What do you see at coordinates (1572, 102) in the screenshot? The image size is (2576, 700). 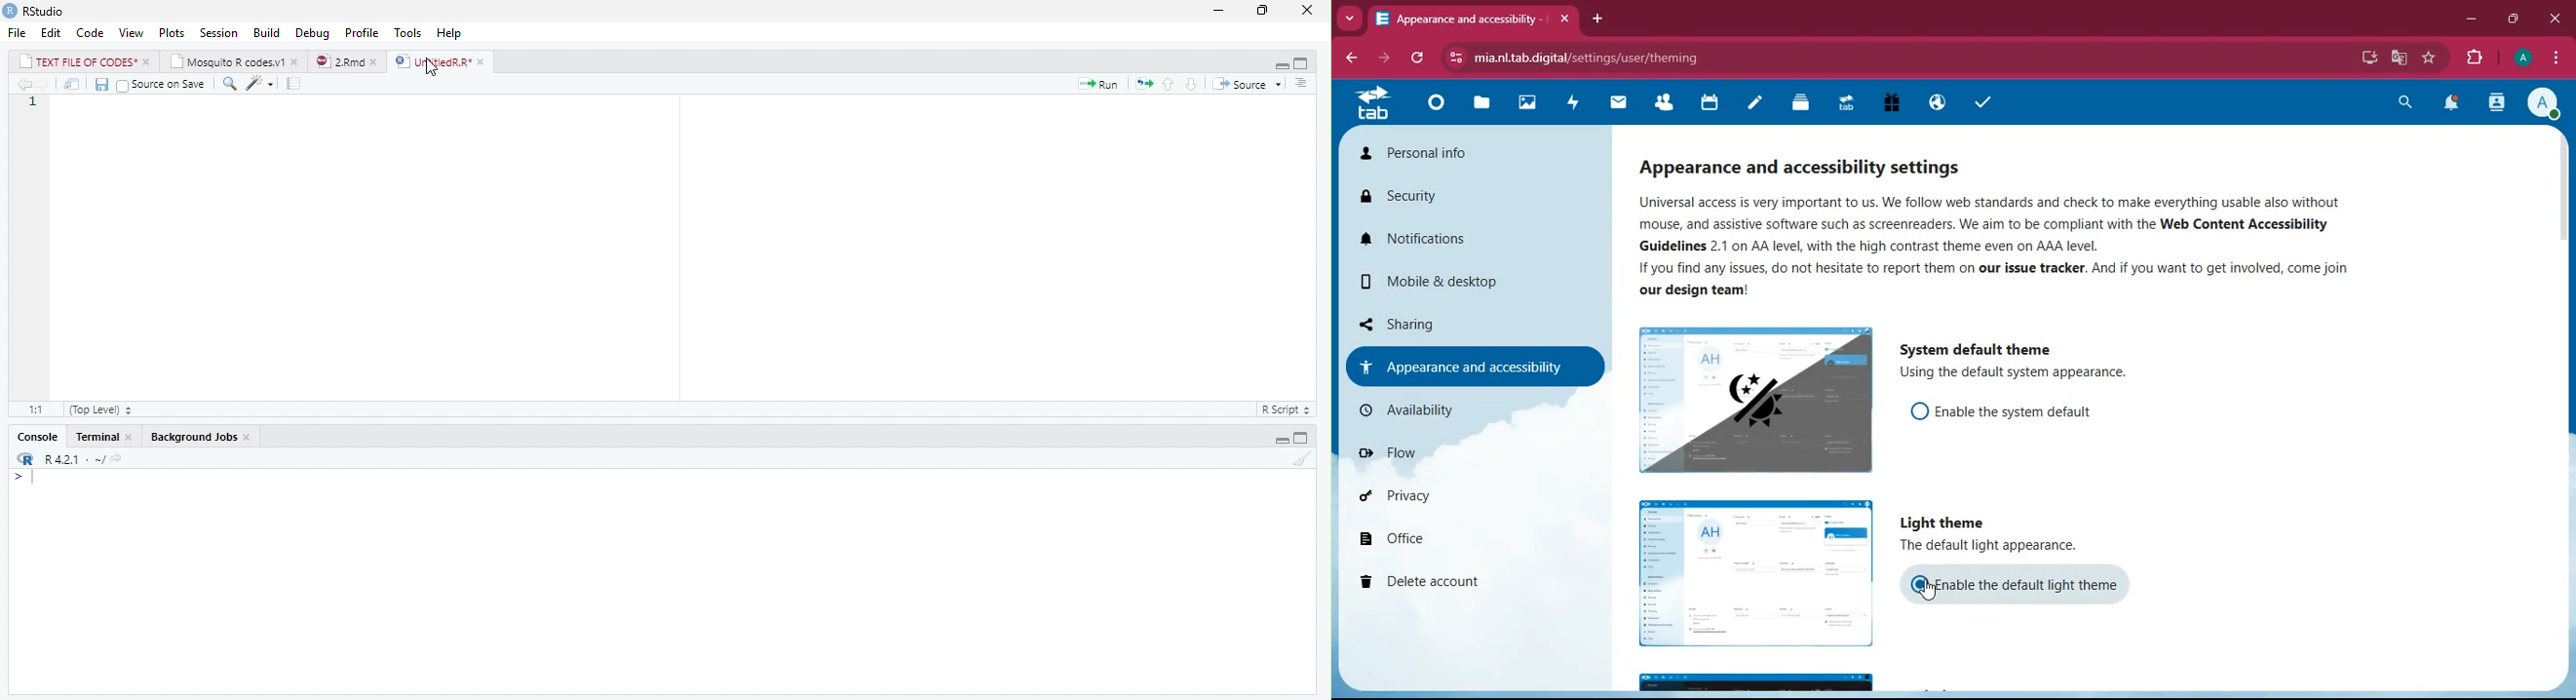 I see `activity` at bounding box center [1572, 102].